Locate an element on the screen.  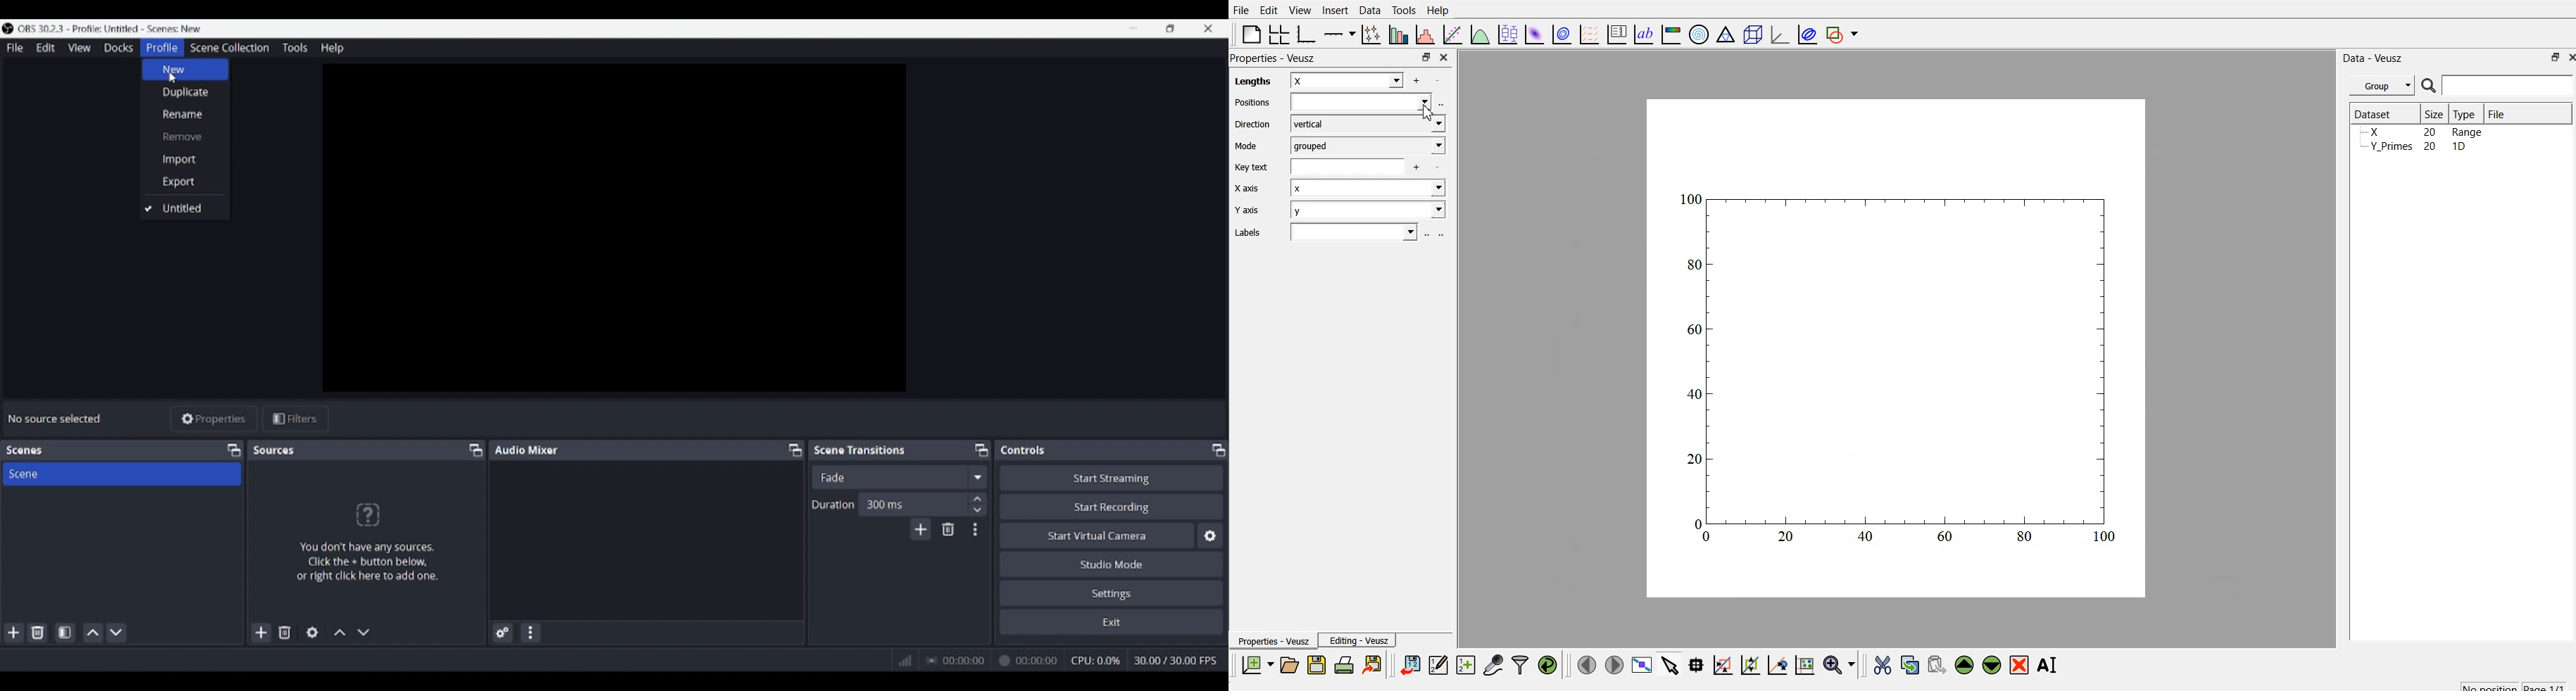
Panel title is located at coordinates (275, 450).